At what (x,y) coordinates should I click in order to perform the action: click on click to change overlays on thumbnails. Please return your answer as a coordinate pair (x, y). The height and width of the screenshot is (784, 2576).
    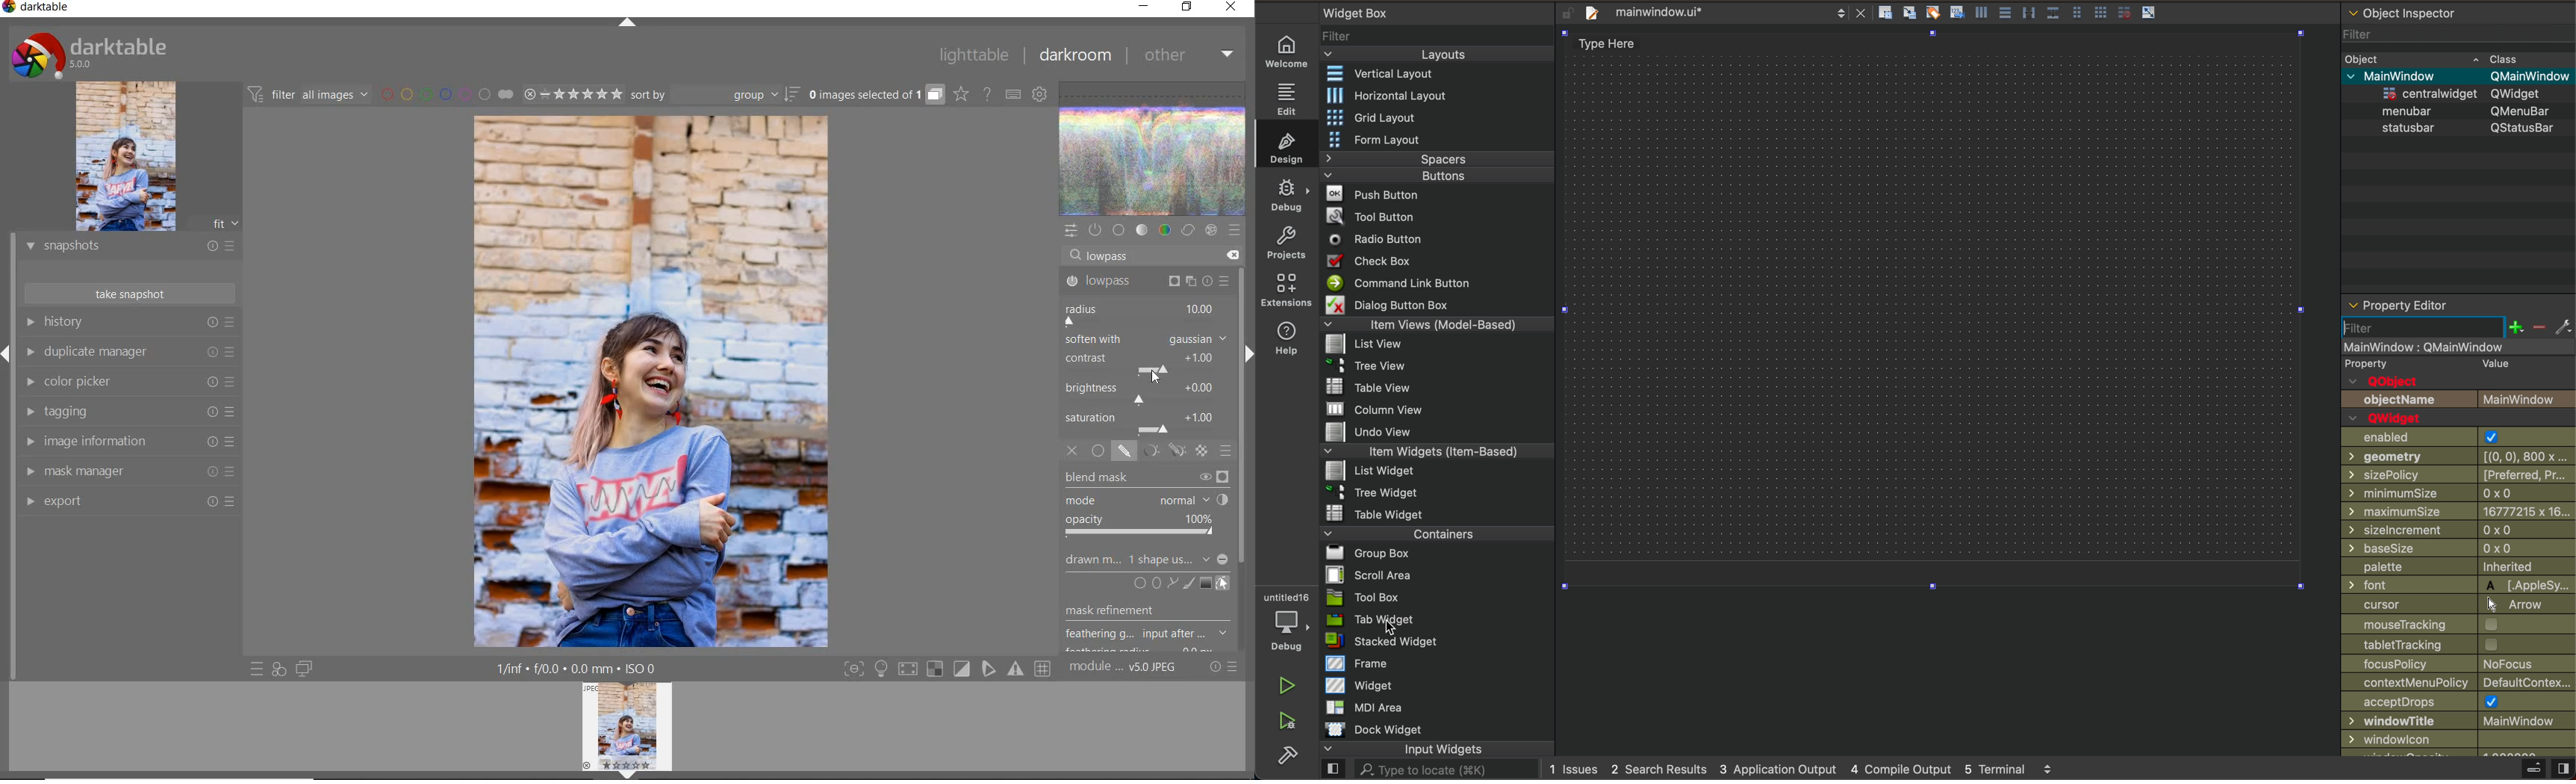
    Looking at the image, I should click on (960, 93).